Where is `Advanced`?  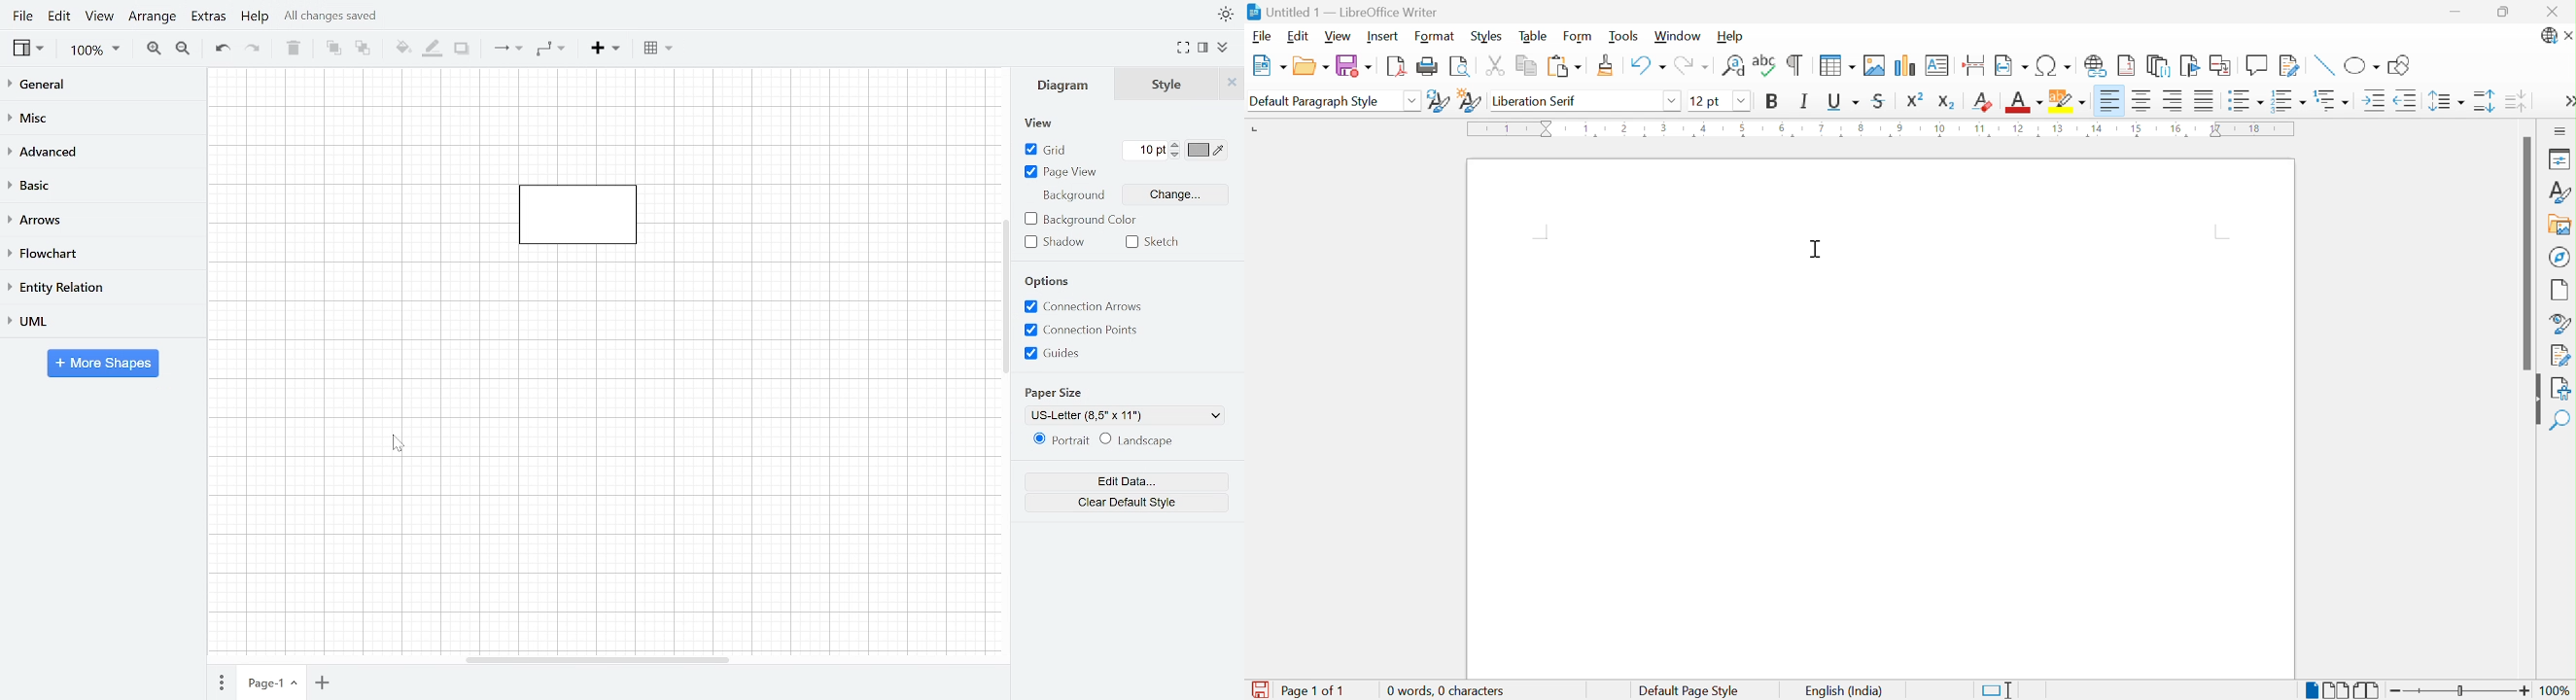
Advanced is located at coordinates (103, 151).